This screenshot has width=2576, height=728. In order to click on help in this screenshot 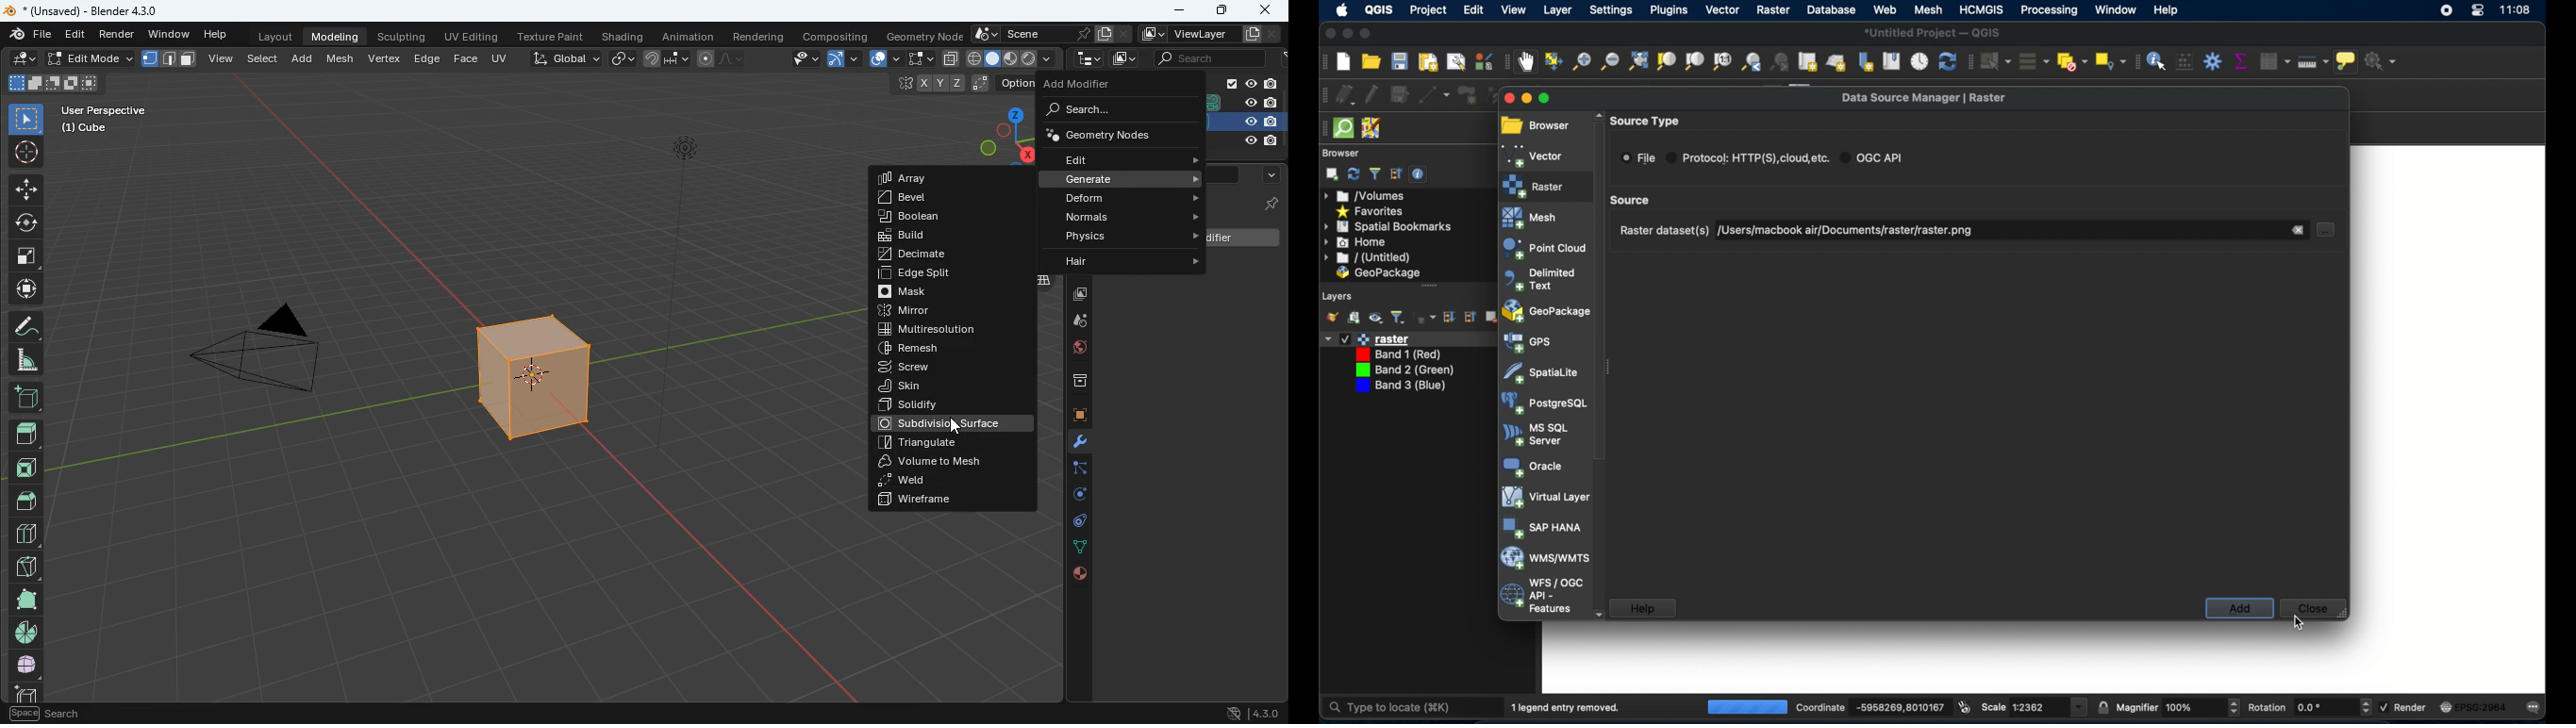, I will do `click(214, 35)`.